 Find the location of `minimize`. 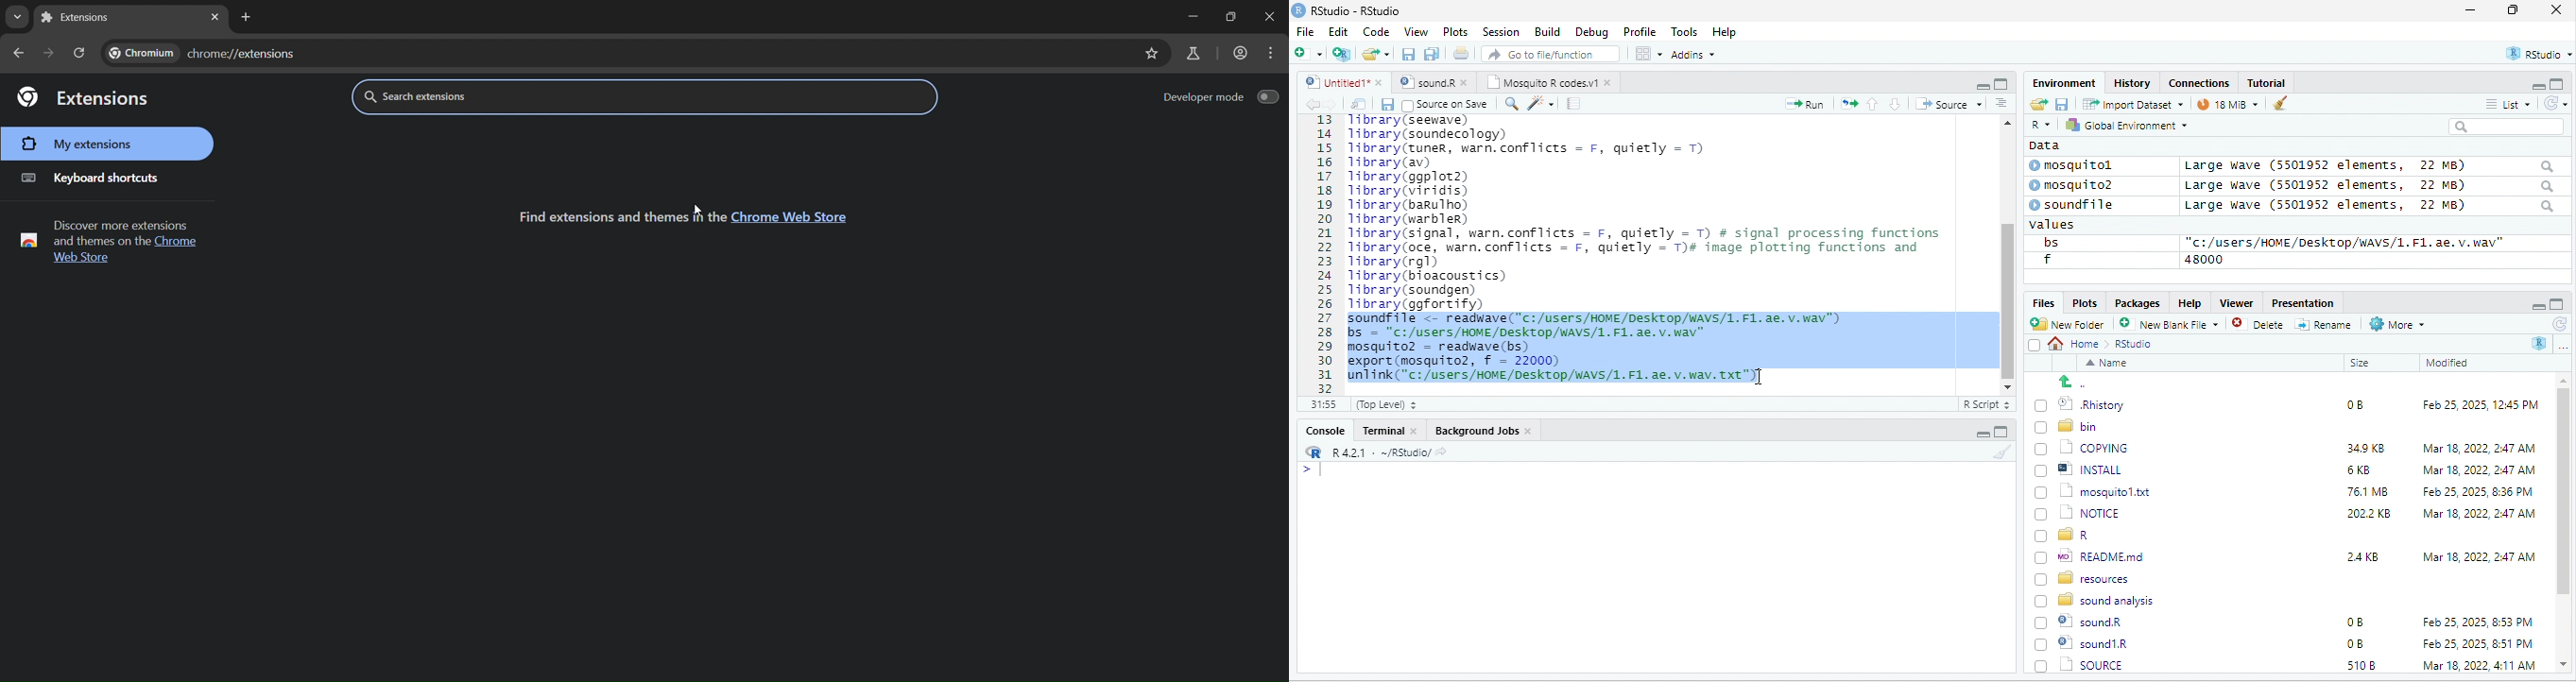

minimize is located at coordinates (2536, 305).